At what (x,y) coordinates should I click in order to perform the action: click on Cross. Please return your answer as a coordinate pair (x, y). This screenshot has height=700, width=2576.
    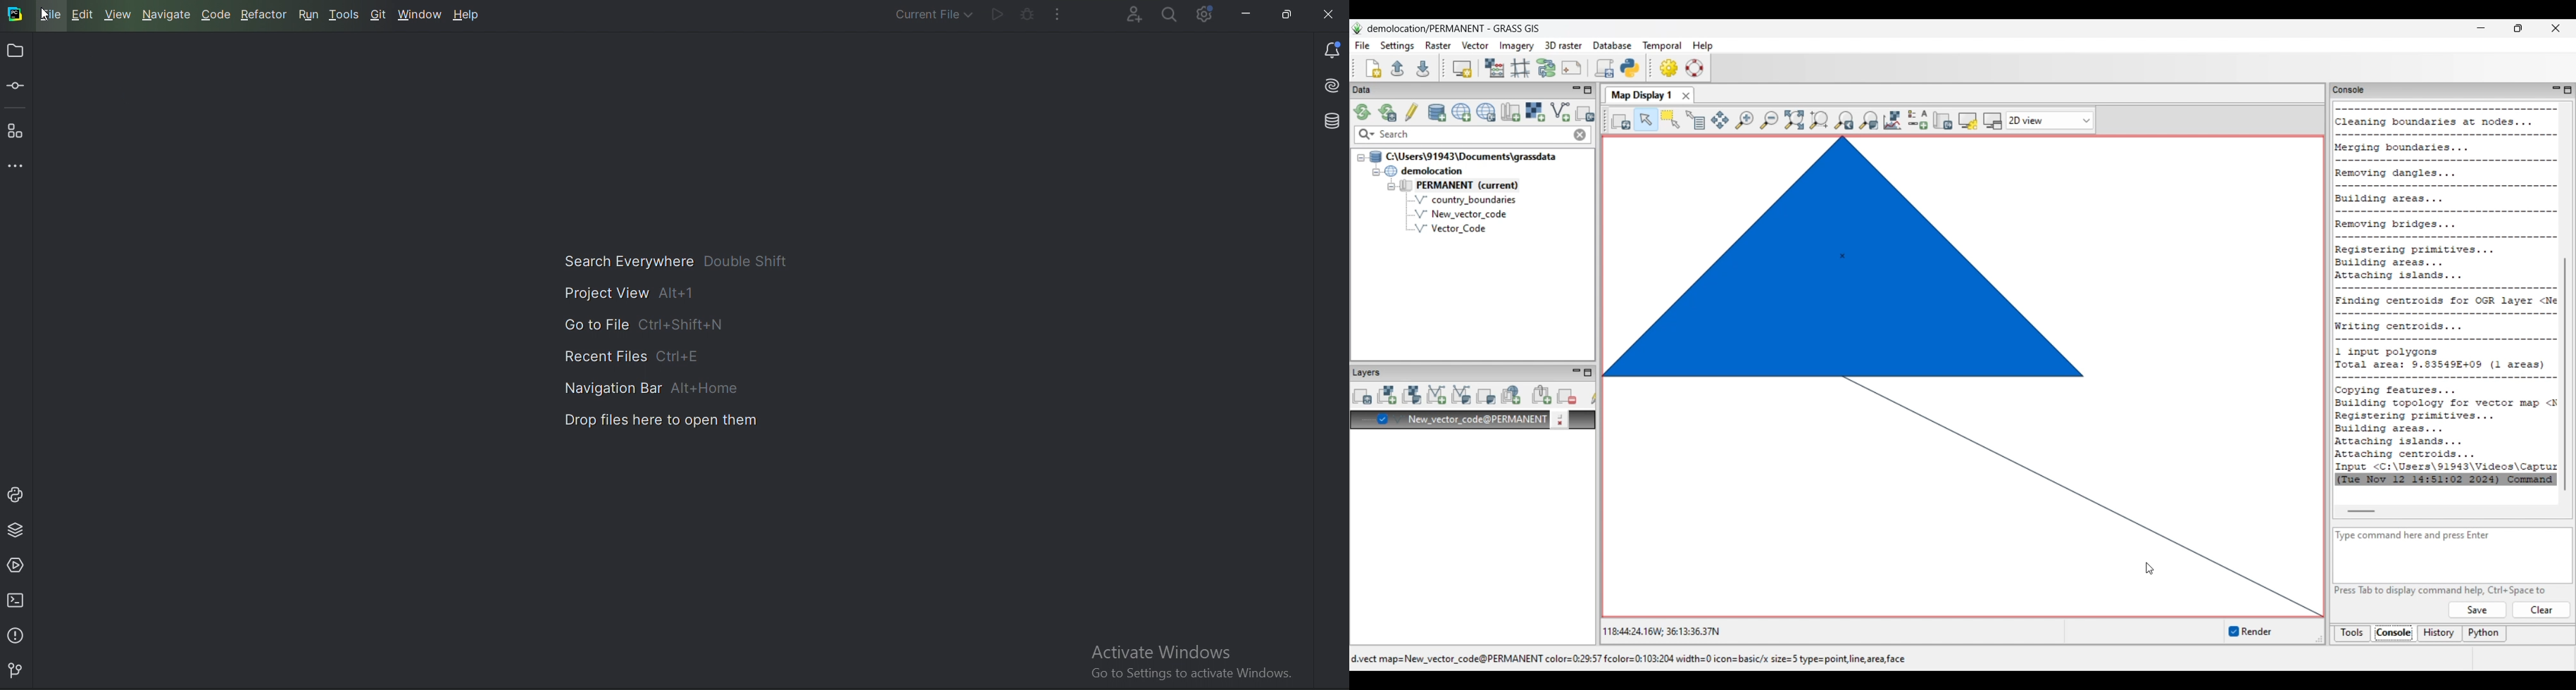
    Looking at the image, I should click on (1329, 13).